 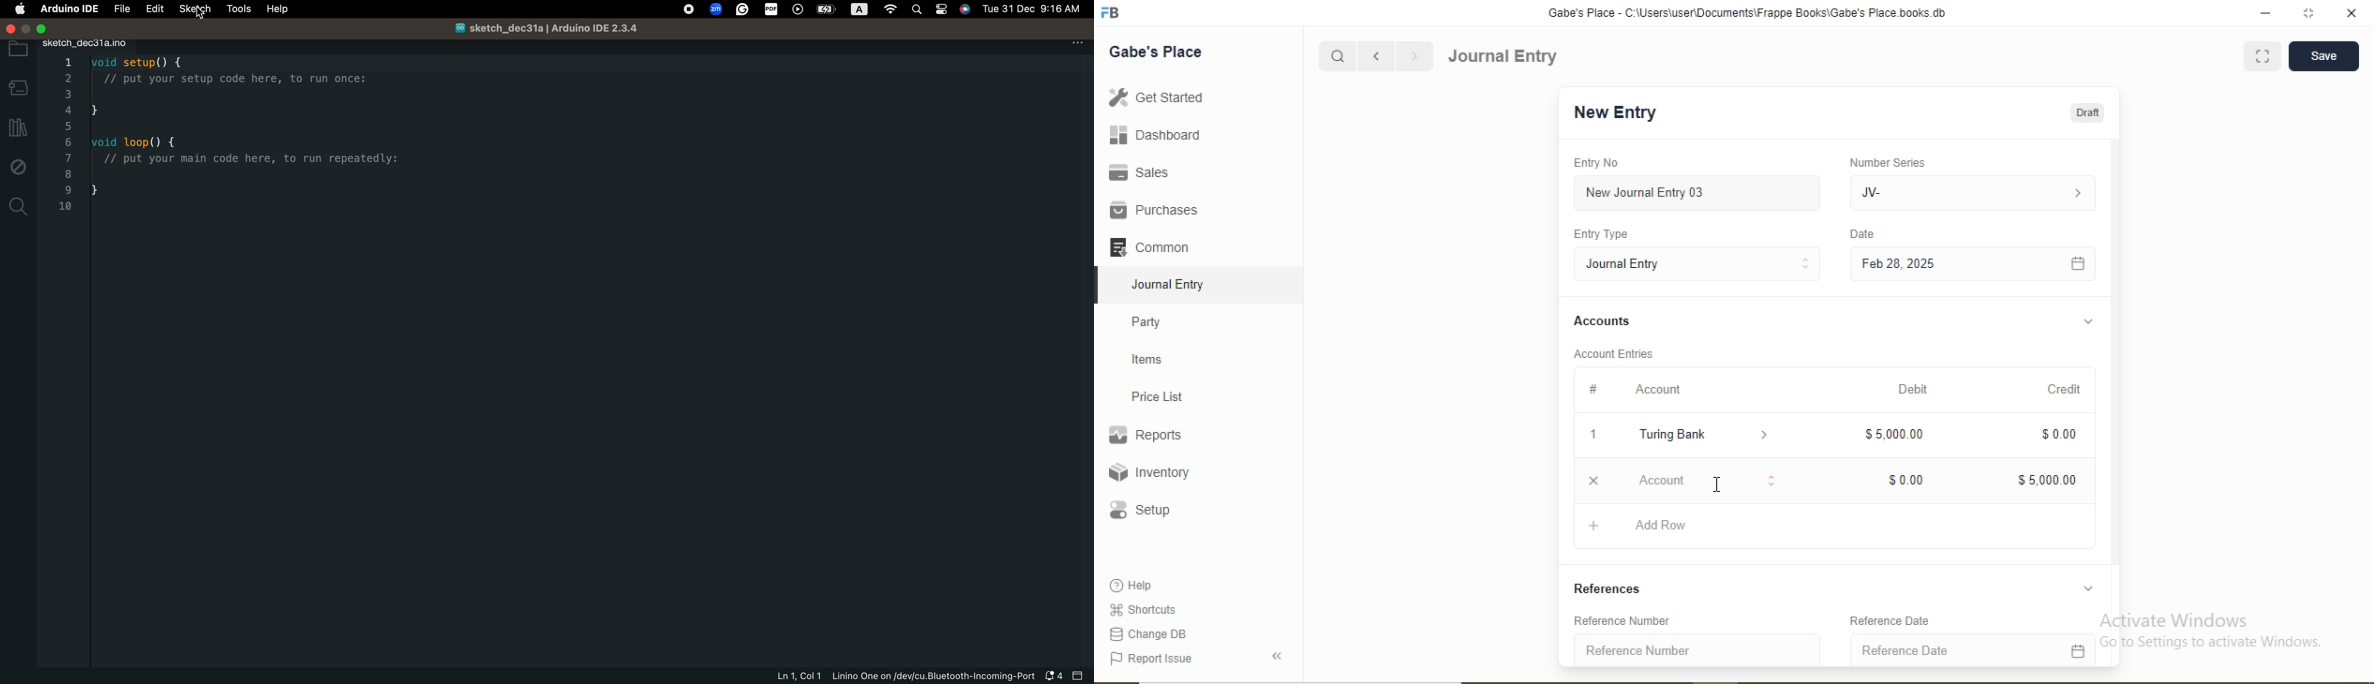 What do you see at coordinates (1147, 324) in the screenshot?
I see `Party` at bounding box center [1147, 324].